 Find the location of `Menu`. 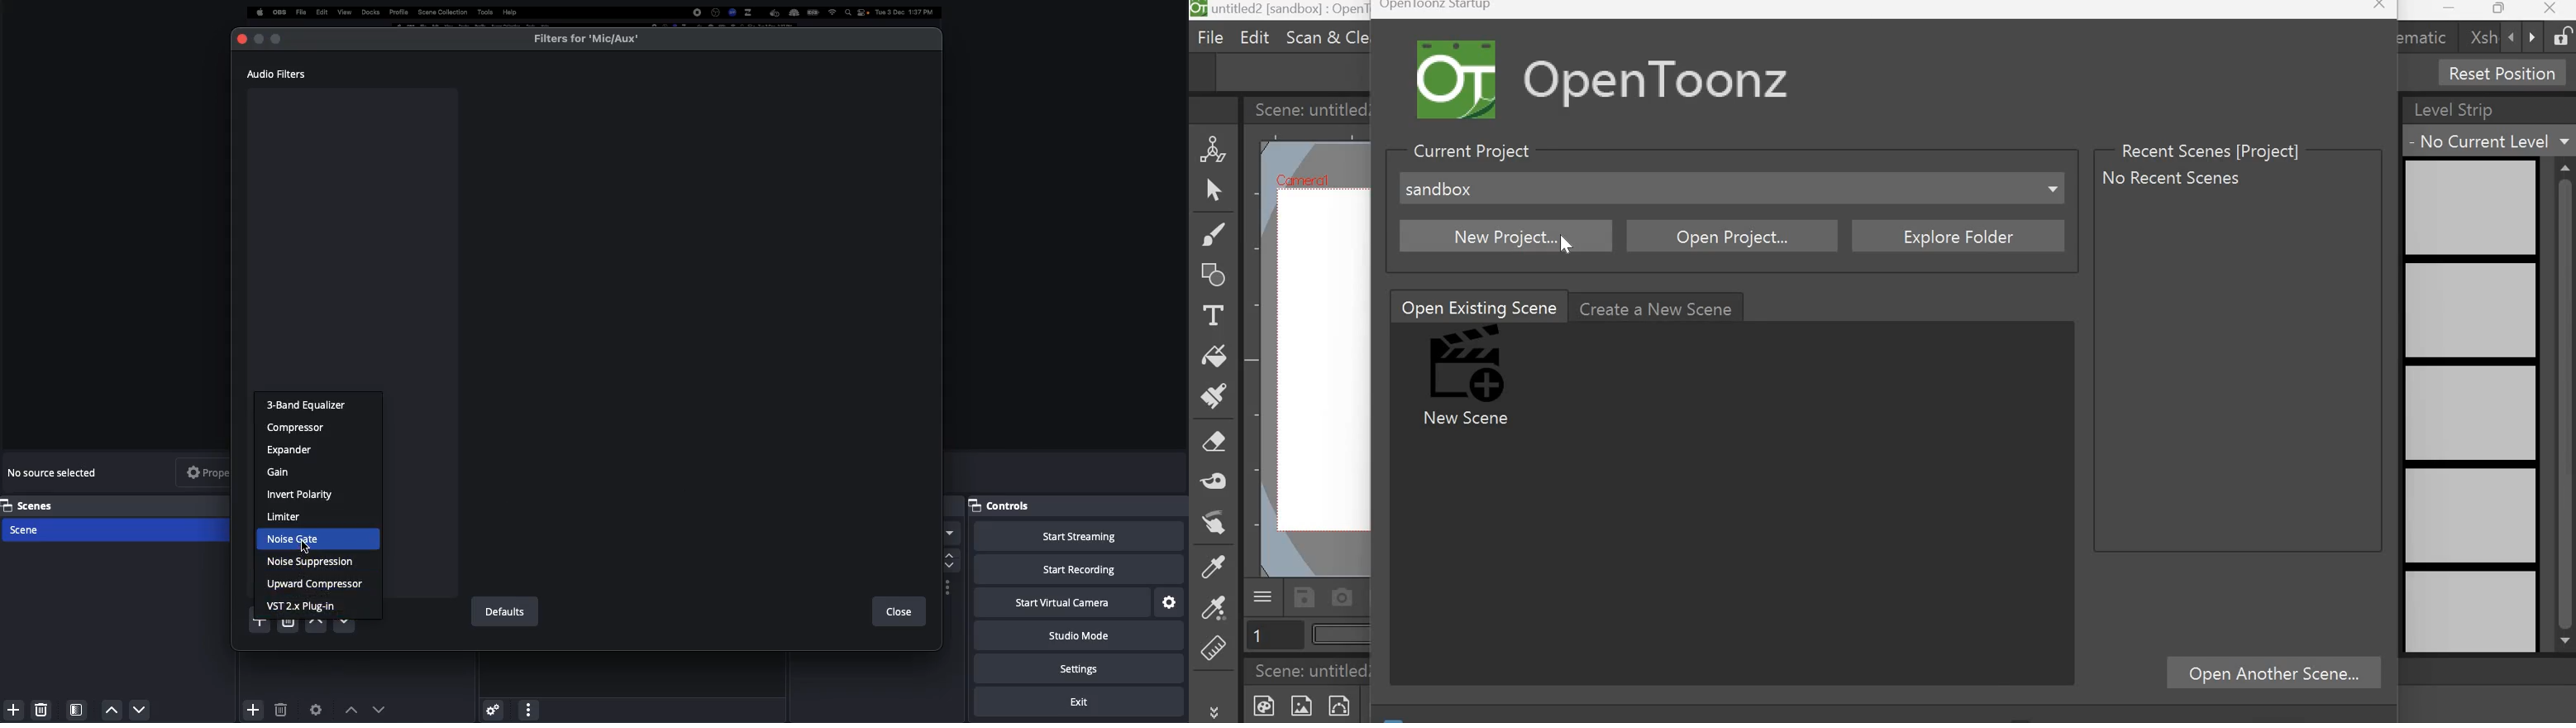

Menu is located at coordinates (1263, 595).